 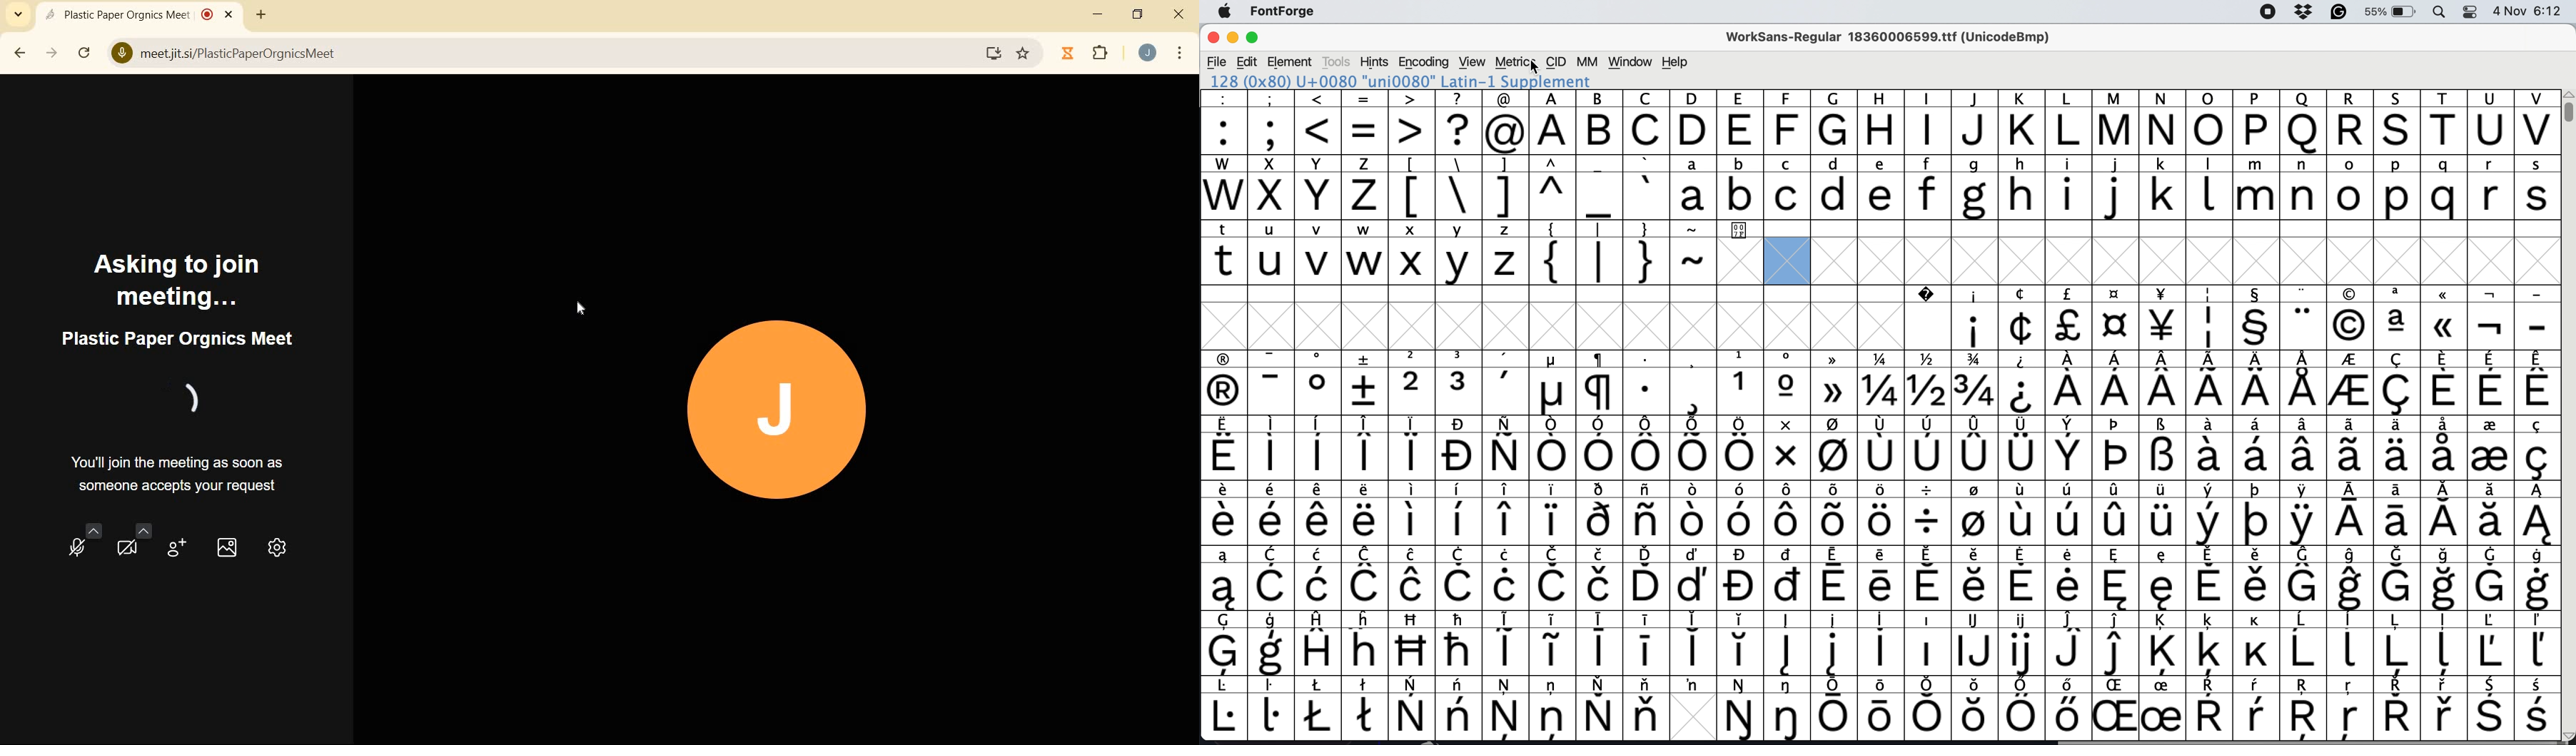 I want to click on forward, so click(x=53, y=54).